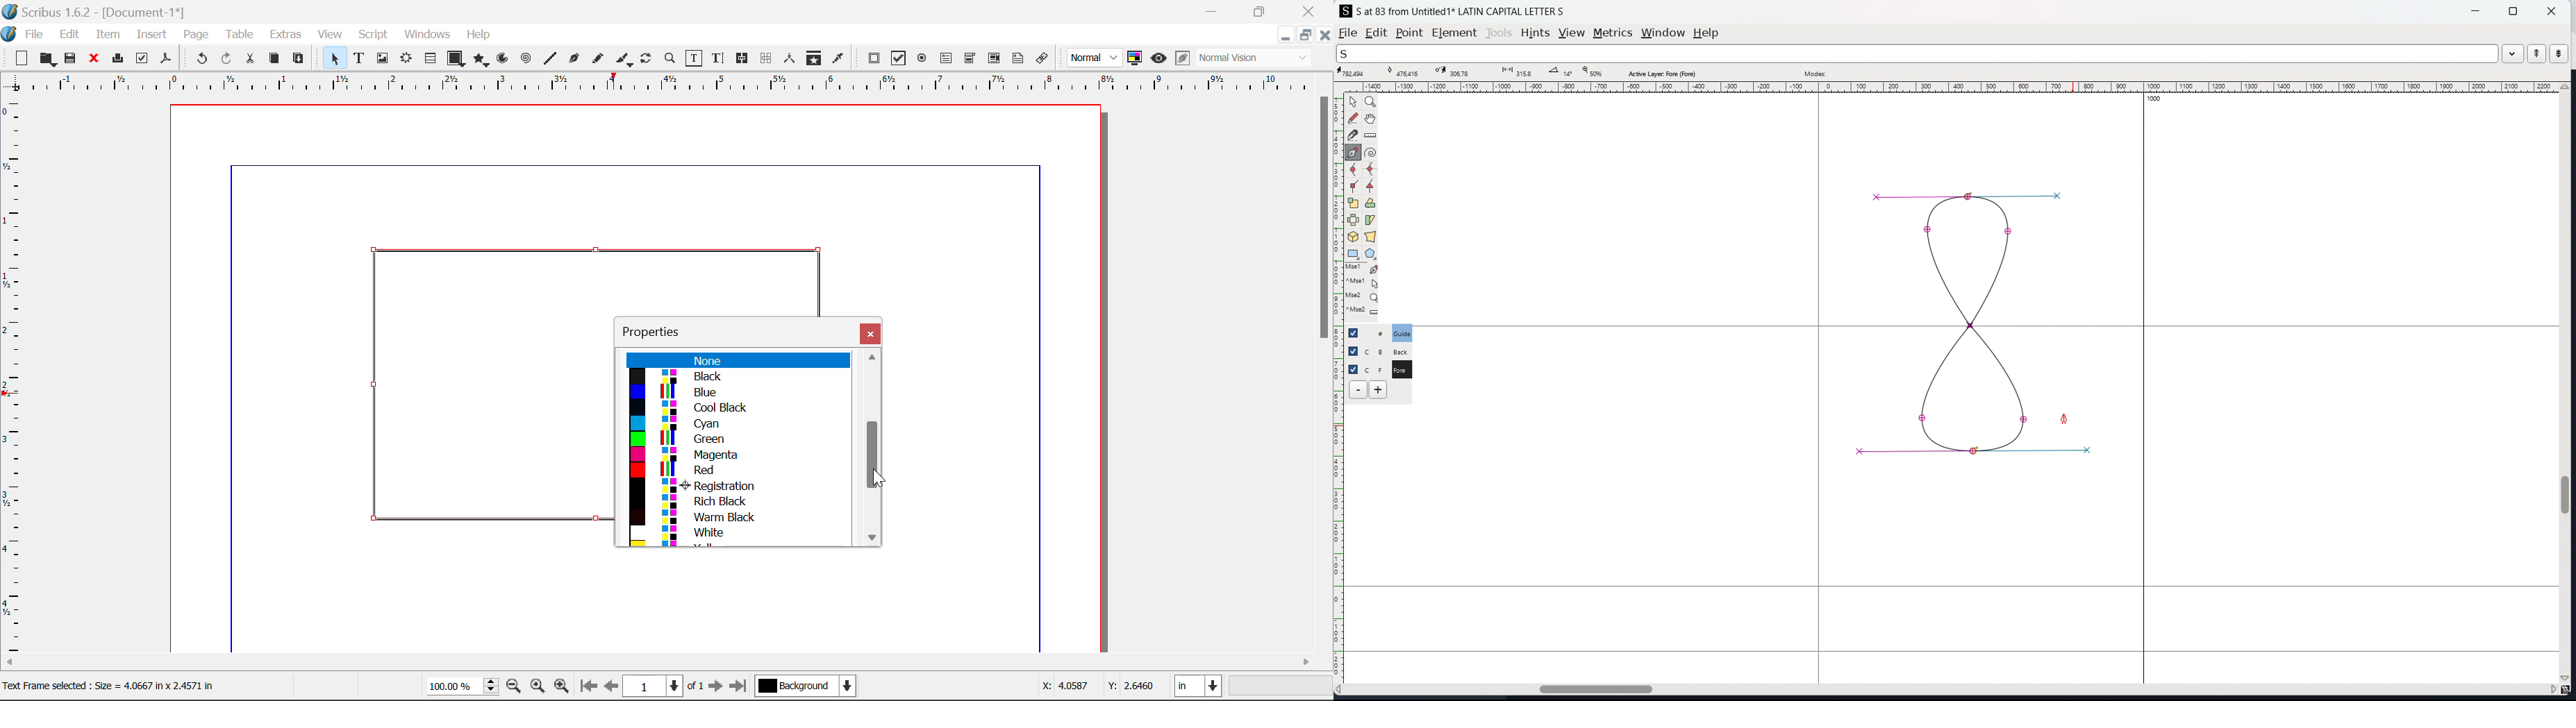 This screenshot has width=2576, height=728. I want to click on Extras, so click(287, 35).